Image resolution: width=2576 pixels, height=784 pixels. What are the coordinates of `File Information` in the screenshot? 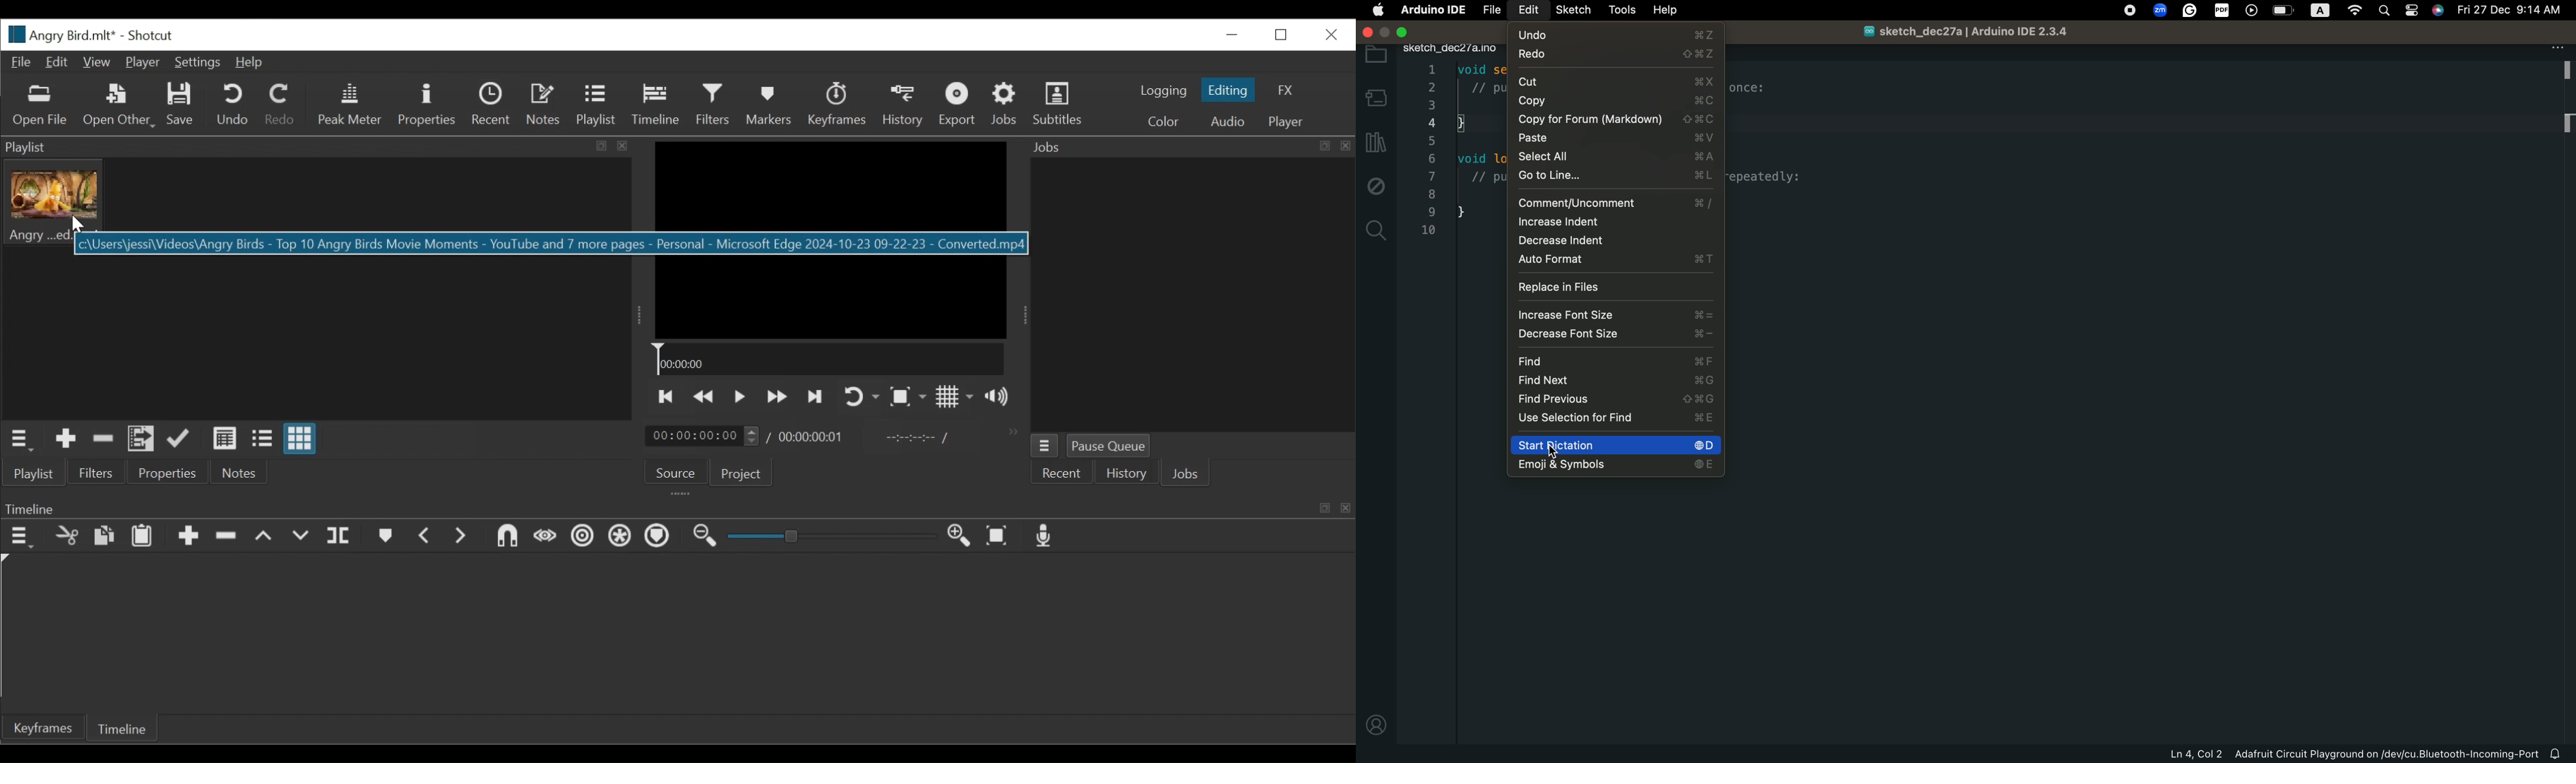 It's located at (378, 244).